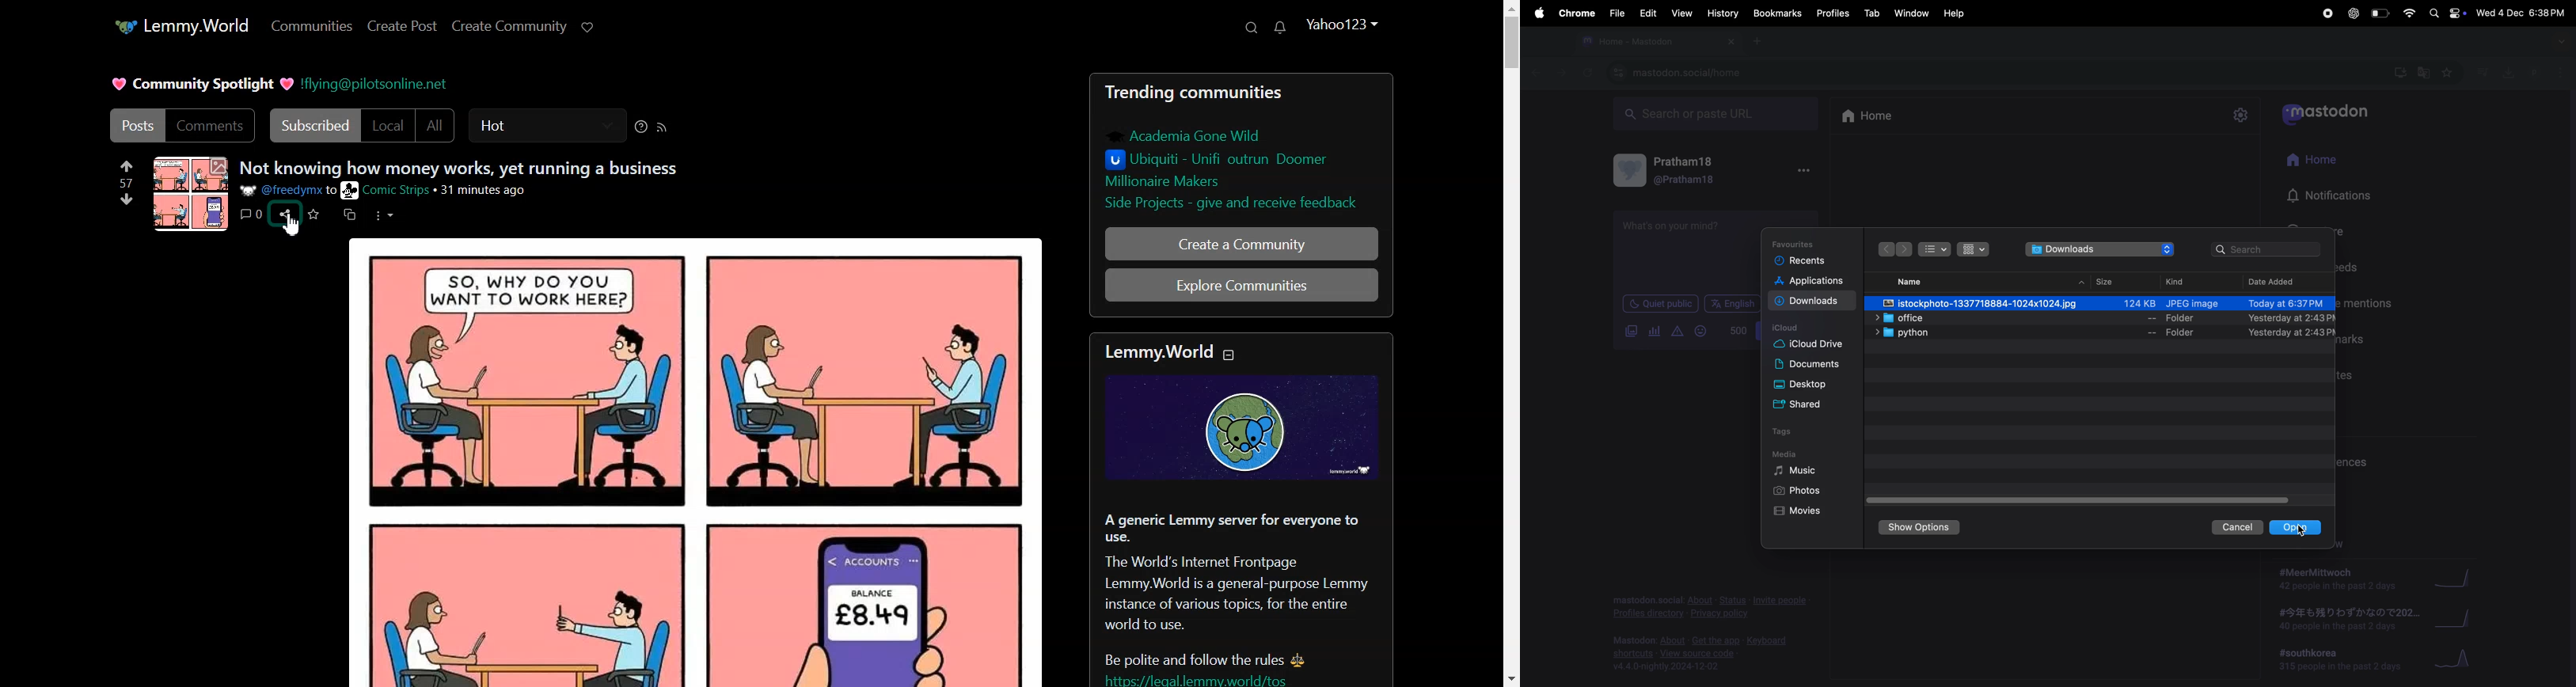 The height and width of the screenshot is (700, 2576). What do you see at coordinates (1699, 331) in the screenshot?
I see `Emoji` at bounding box center [1699, 331].